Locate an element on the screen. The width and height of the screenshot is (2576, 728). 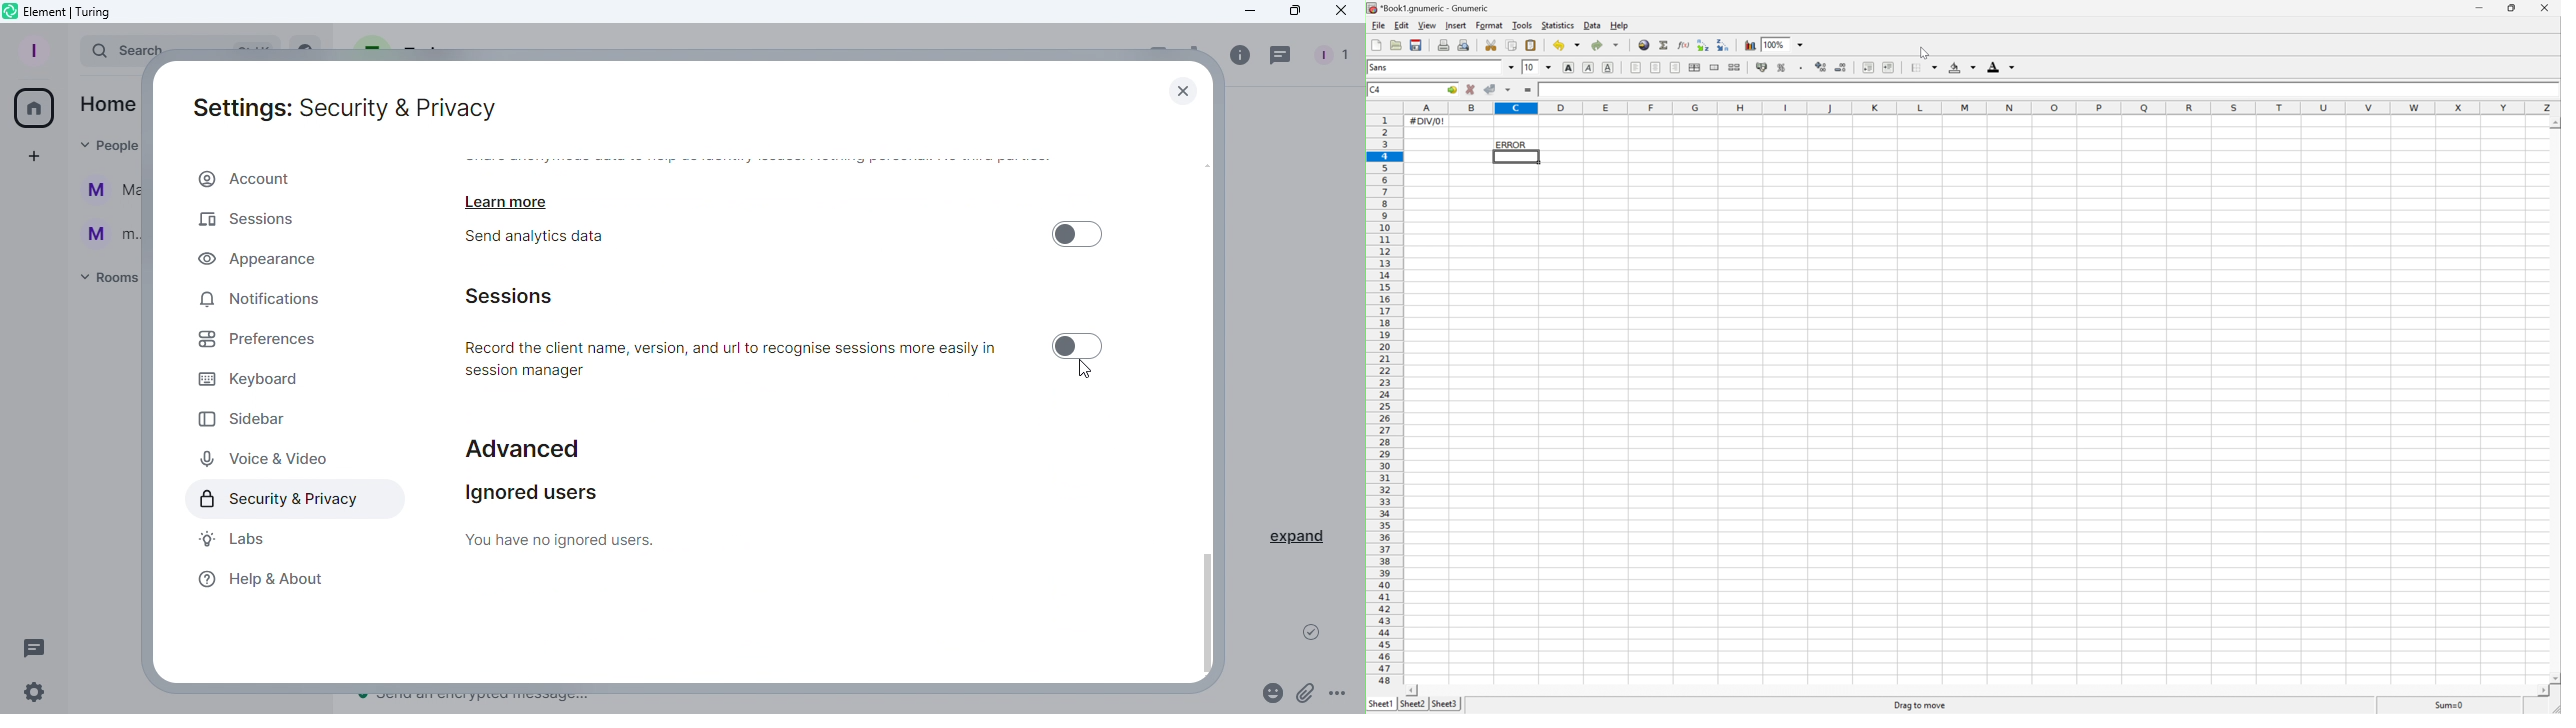
Sessions is located at coordinates (526, 295).